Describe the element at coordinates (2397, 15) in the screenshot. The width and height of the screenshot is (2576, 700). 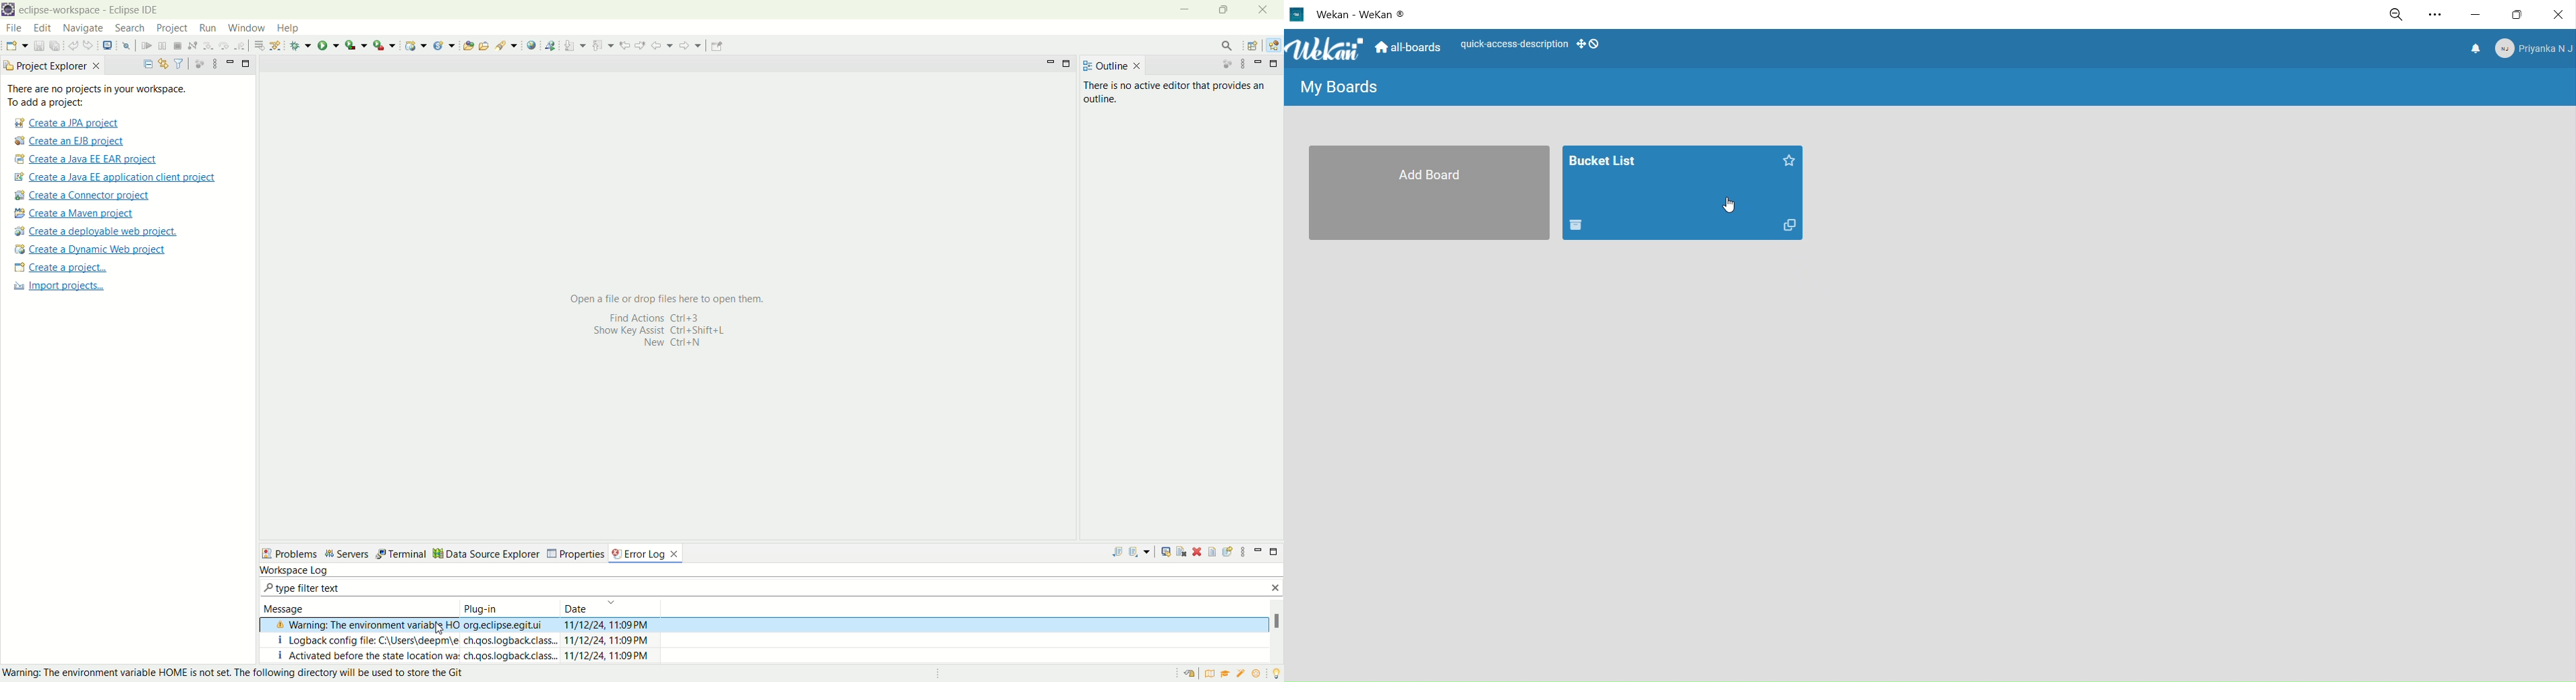
I see `zoom` at that location.